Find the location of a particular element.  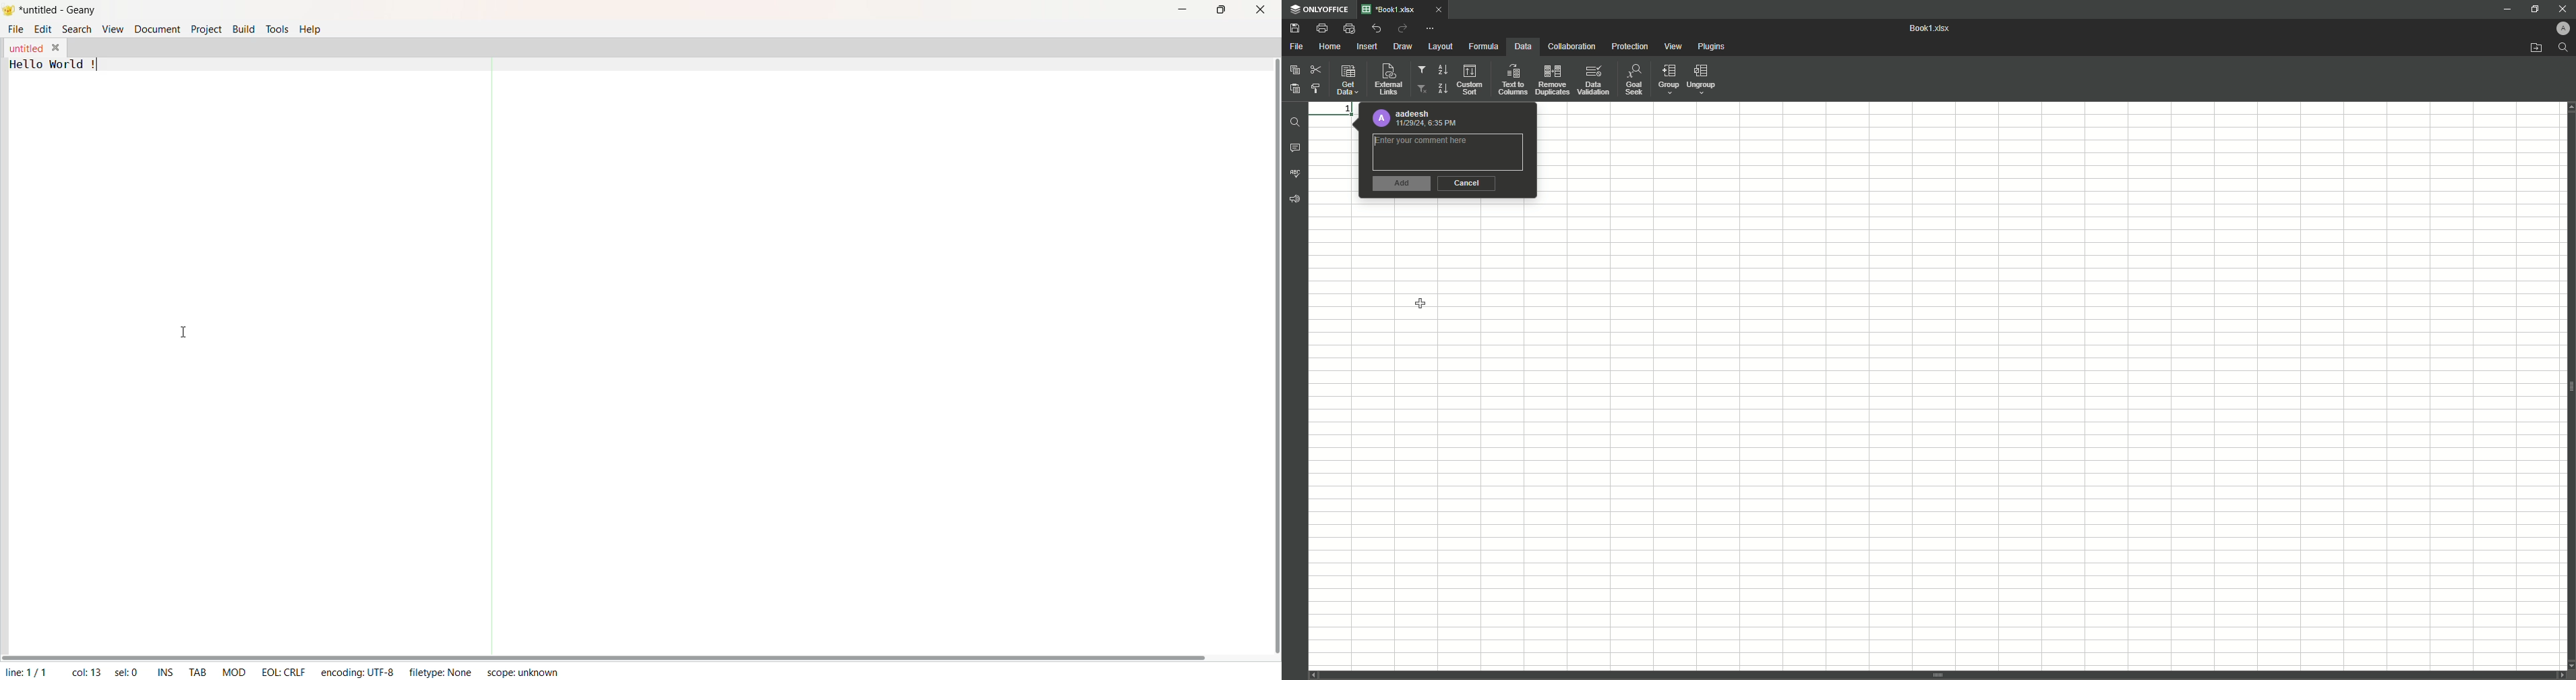

Data is located at coordinates (1522, 47).